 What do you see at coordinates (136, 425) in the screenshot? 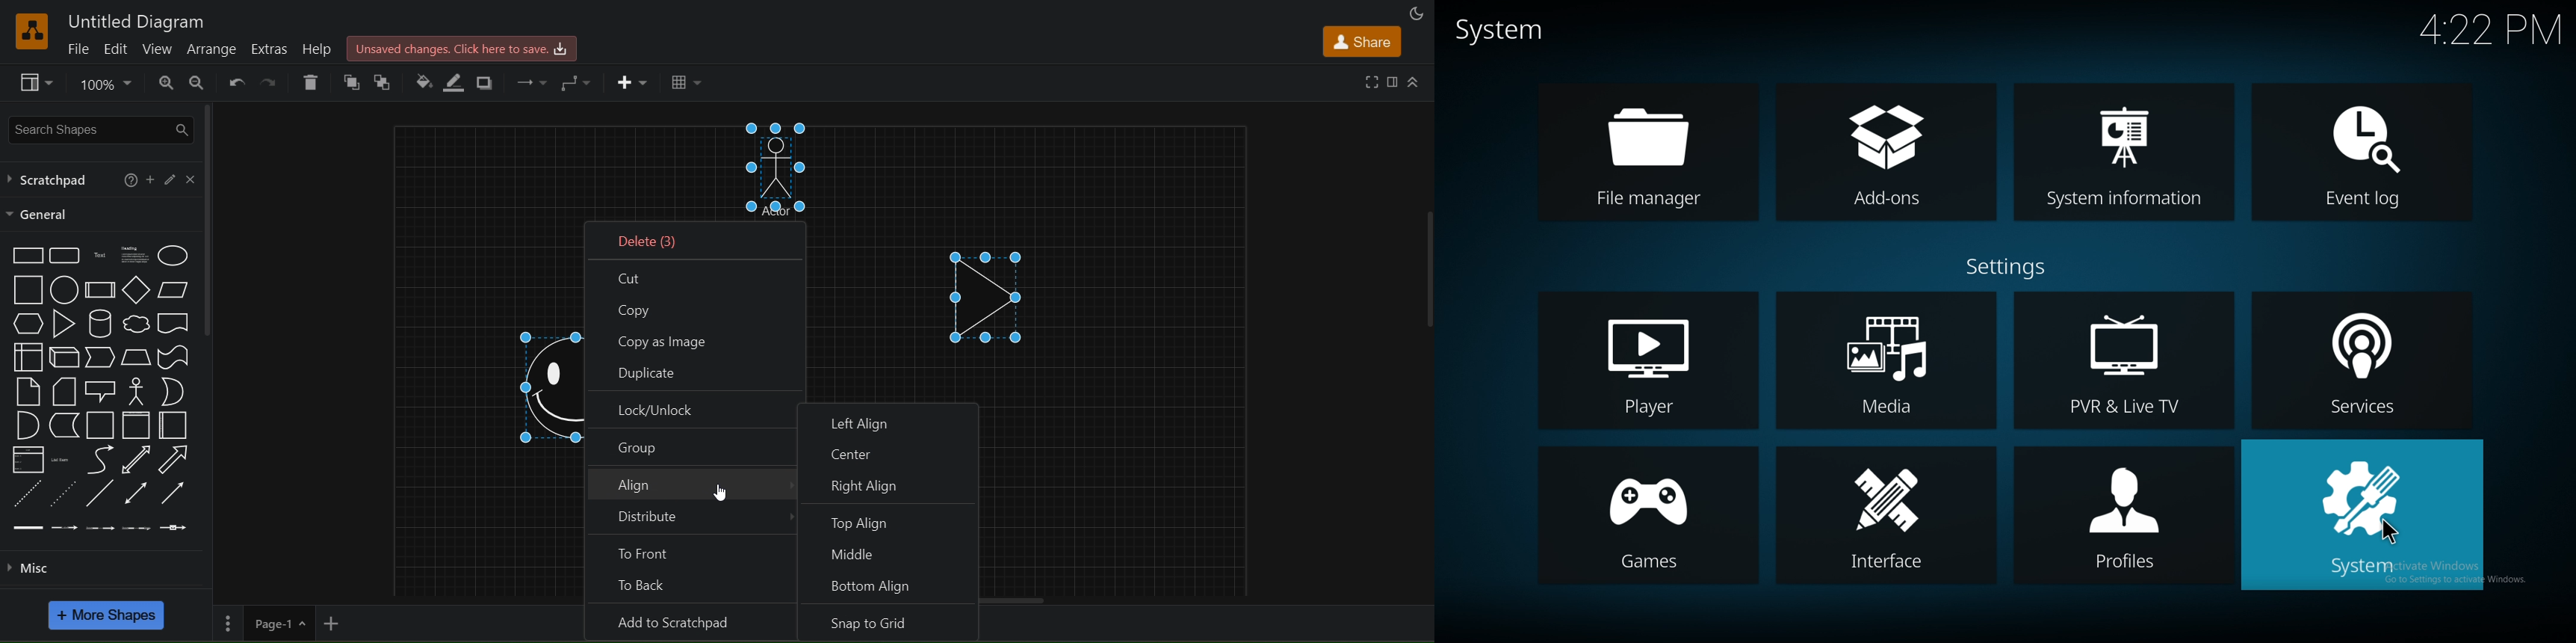
I see `vertical container` at bounding box center [136, 425].